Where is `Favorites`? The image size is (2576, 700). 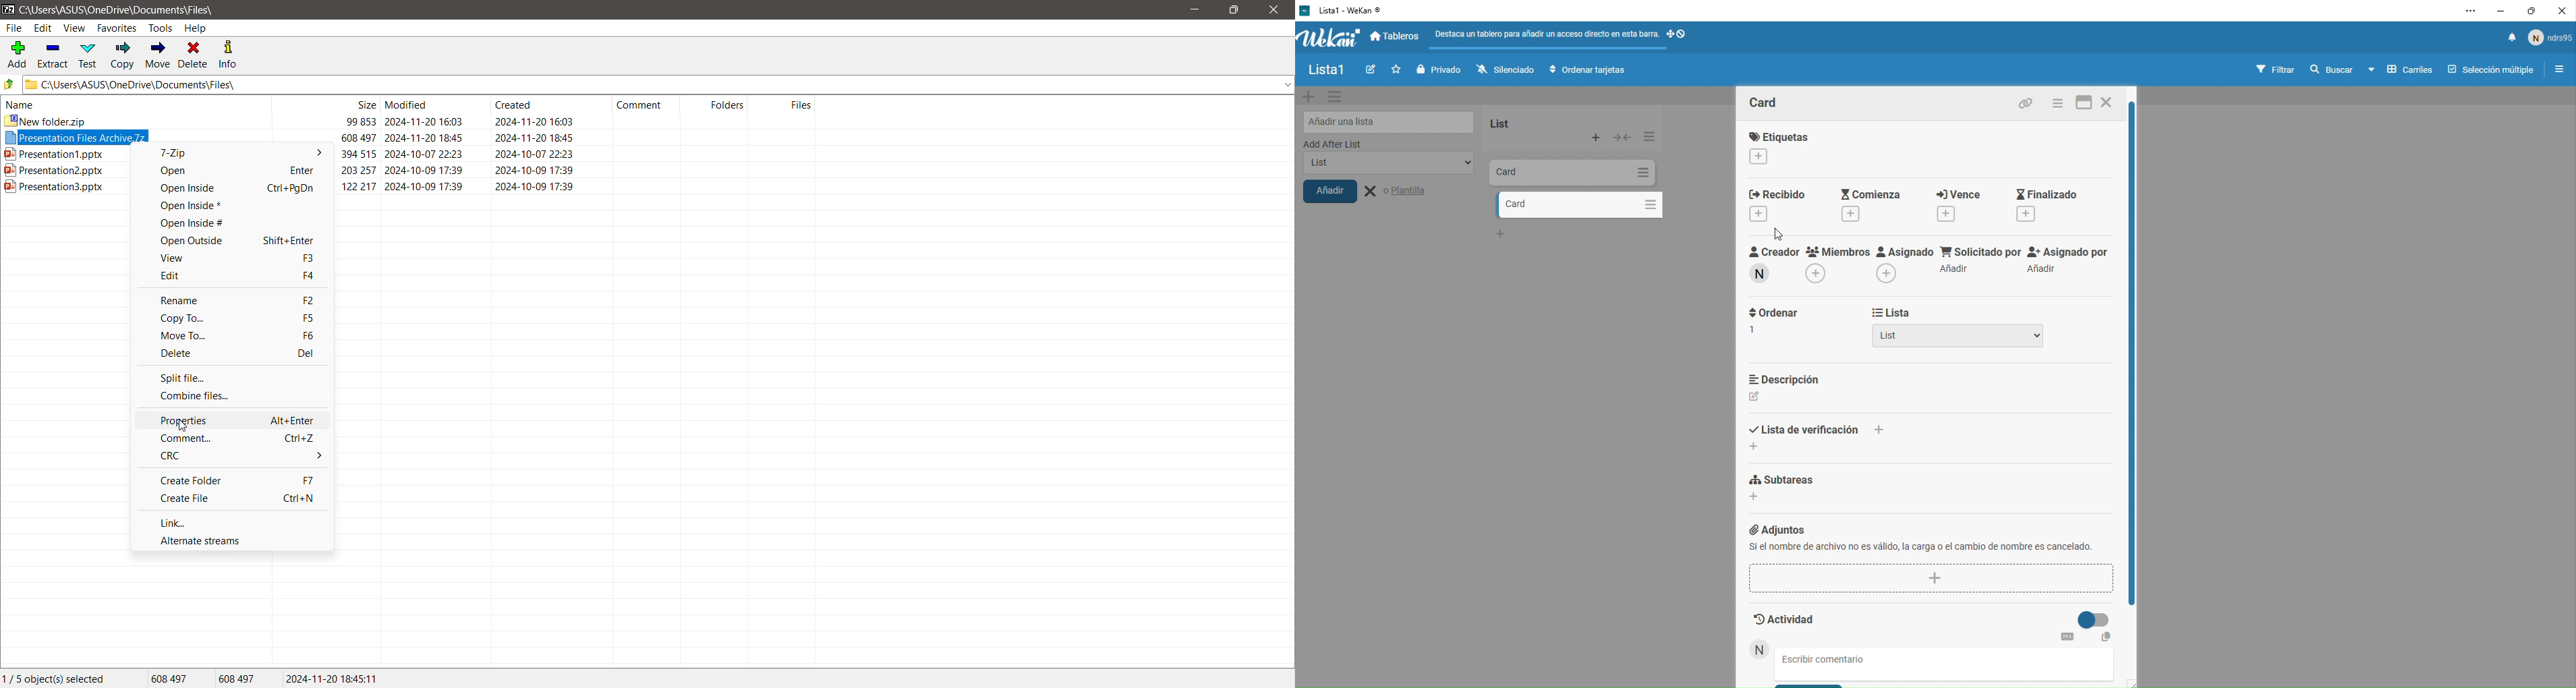 Favorites is located at coordinates (1394, 69).